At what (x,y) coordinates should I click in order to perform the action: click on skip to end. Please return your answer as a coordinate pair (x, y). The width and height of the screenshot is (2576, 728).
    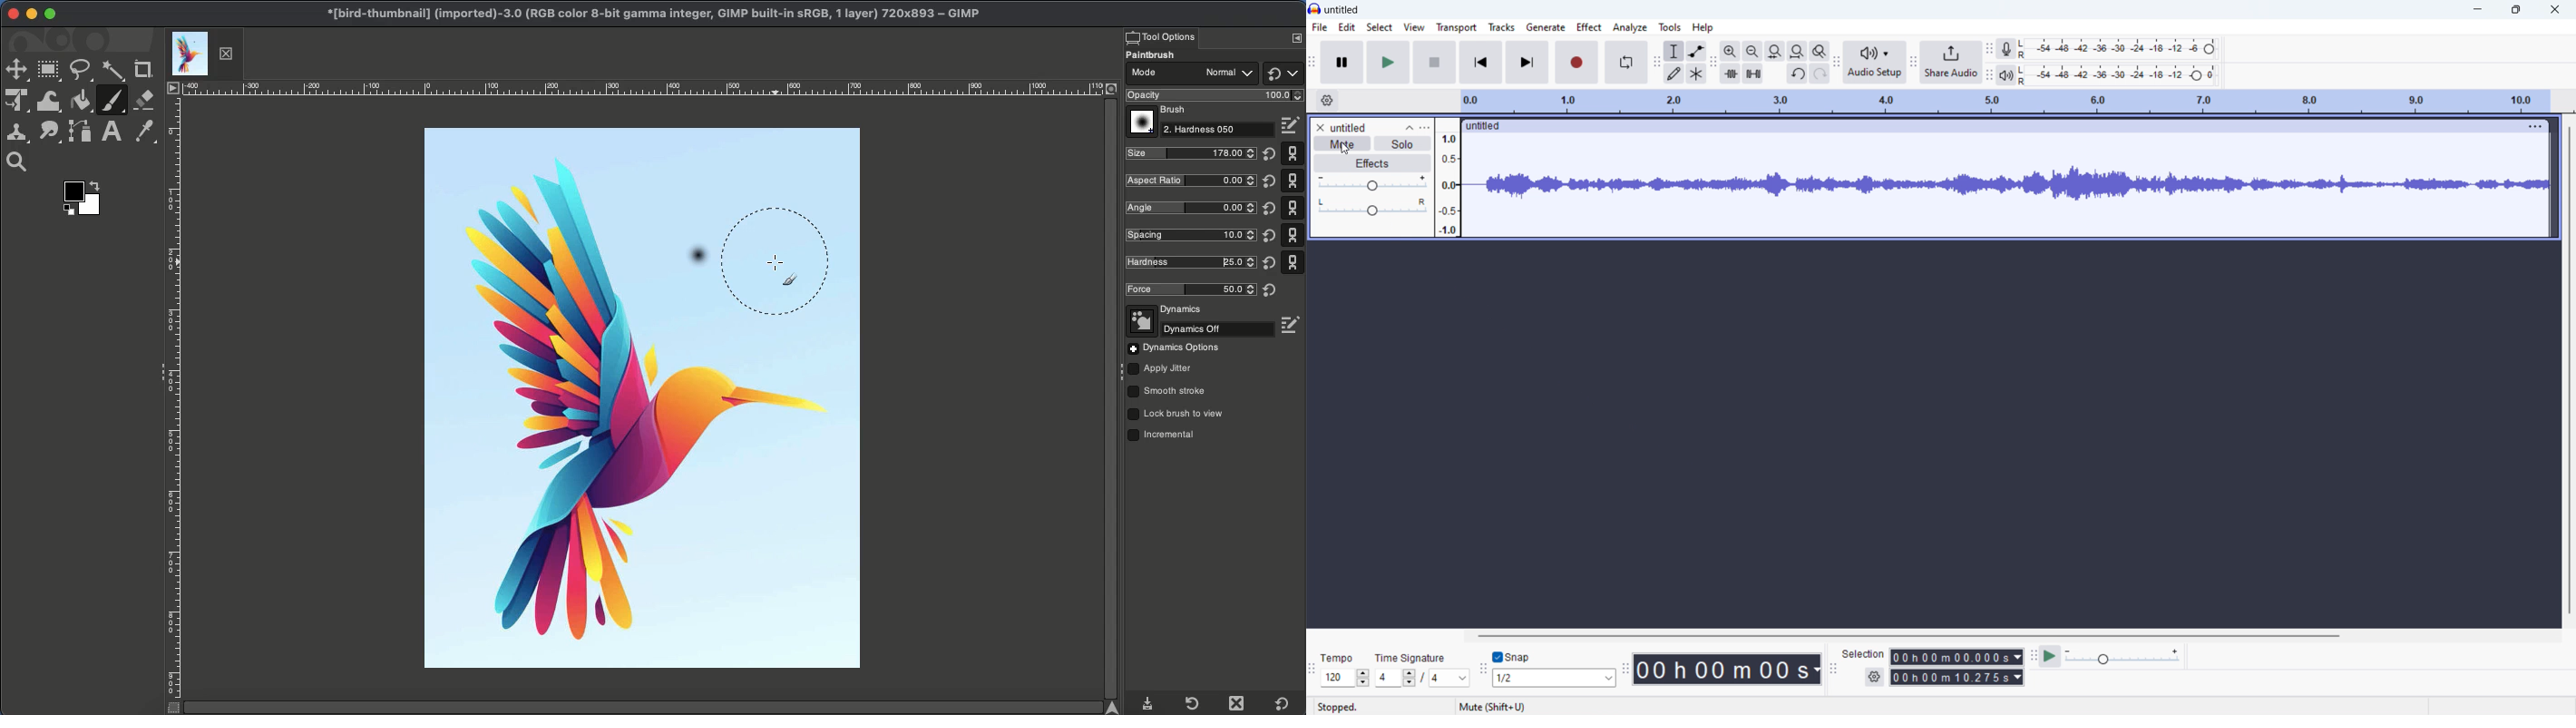
    Looking at the image, I should click on (1527, 62).